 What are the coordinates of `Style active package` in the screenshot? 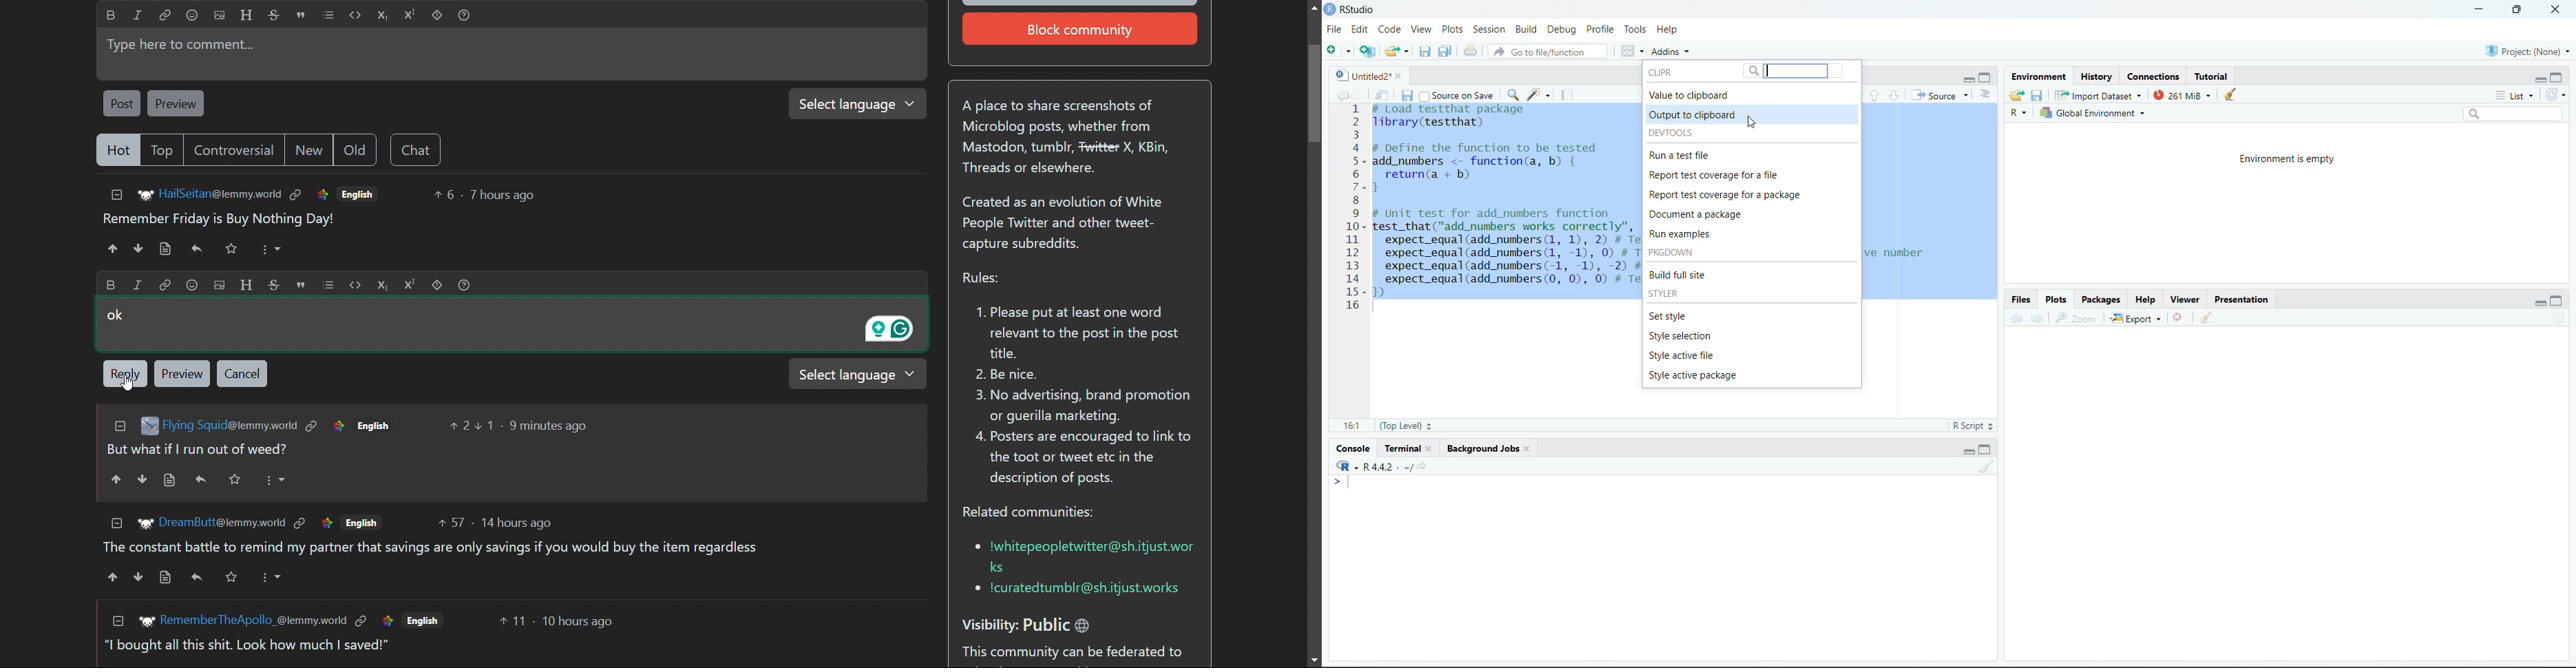 It's located at (1694, 376).